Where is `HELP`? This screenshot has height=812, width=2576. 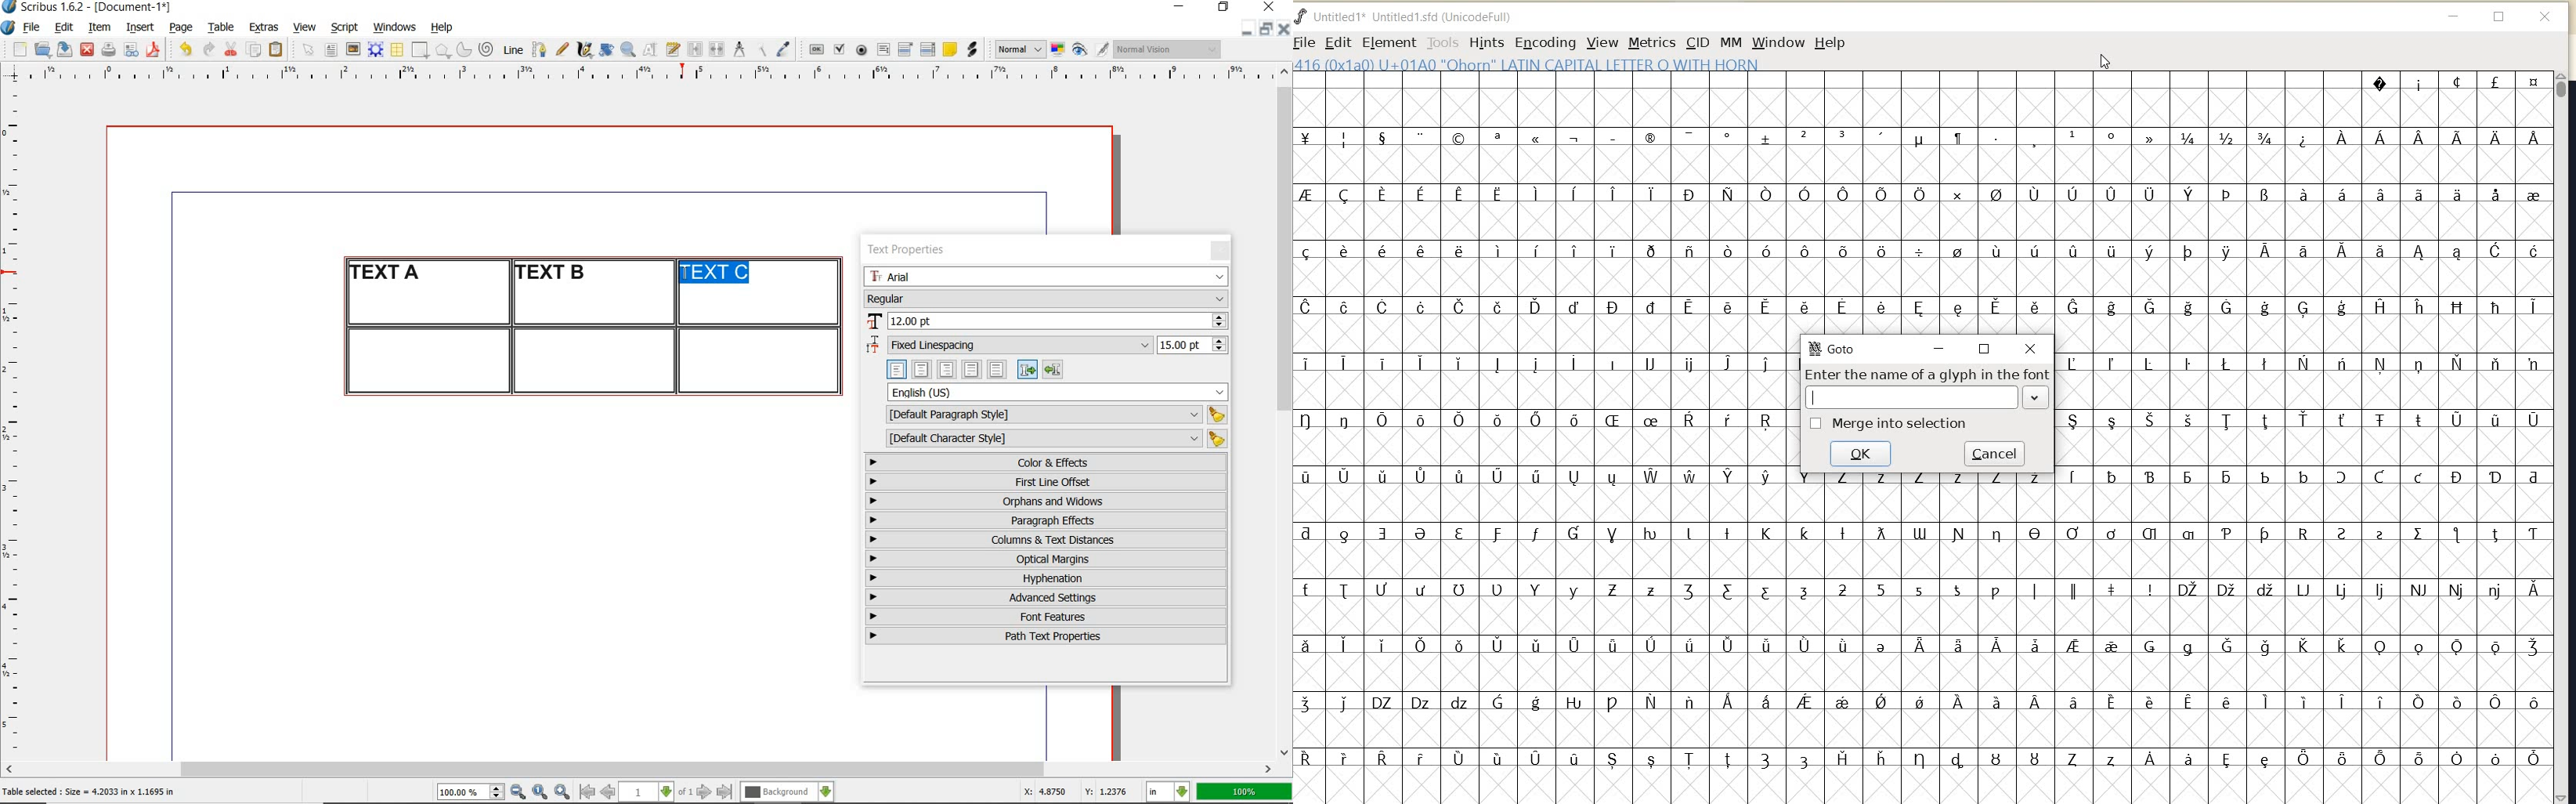
HELP is located at coordinates (1828, 44).